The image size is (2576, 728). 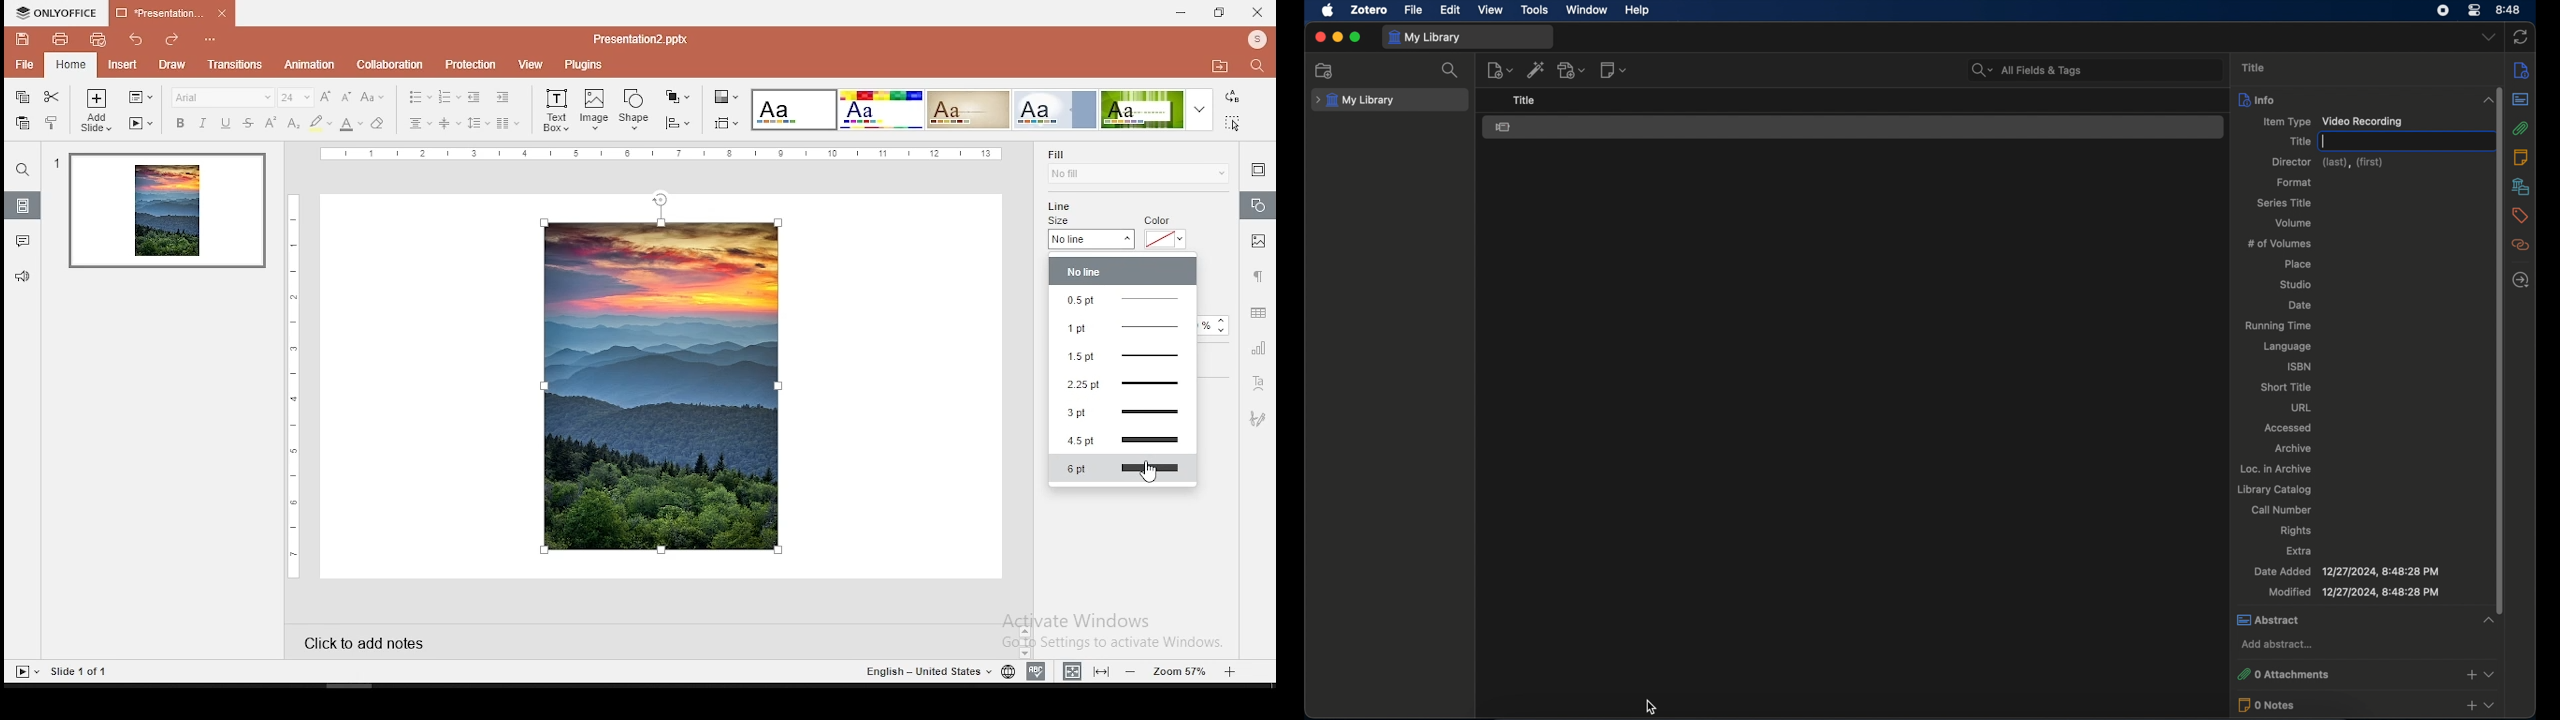 I want to click on 1pt, so click(x=1123, y=326).